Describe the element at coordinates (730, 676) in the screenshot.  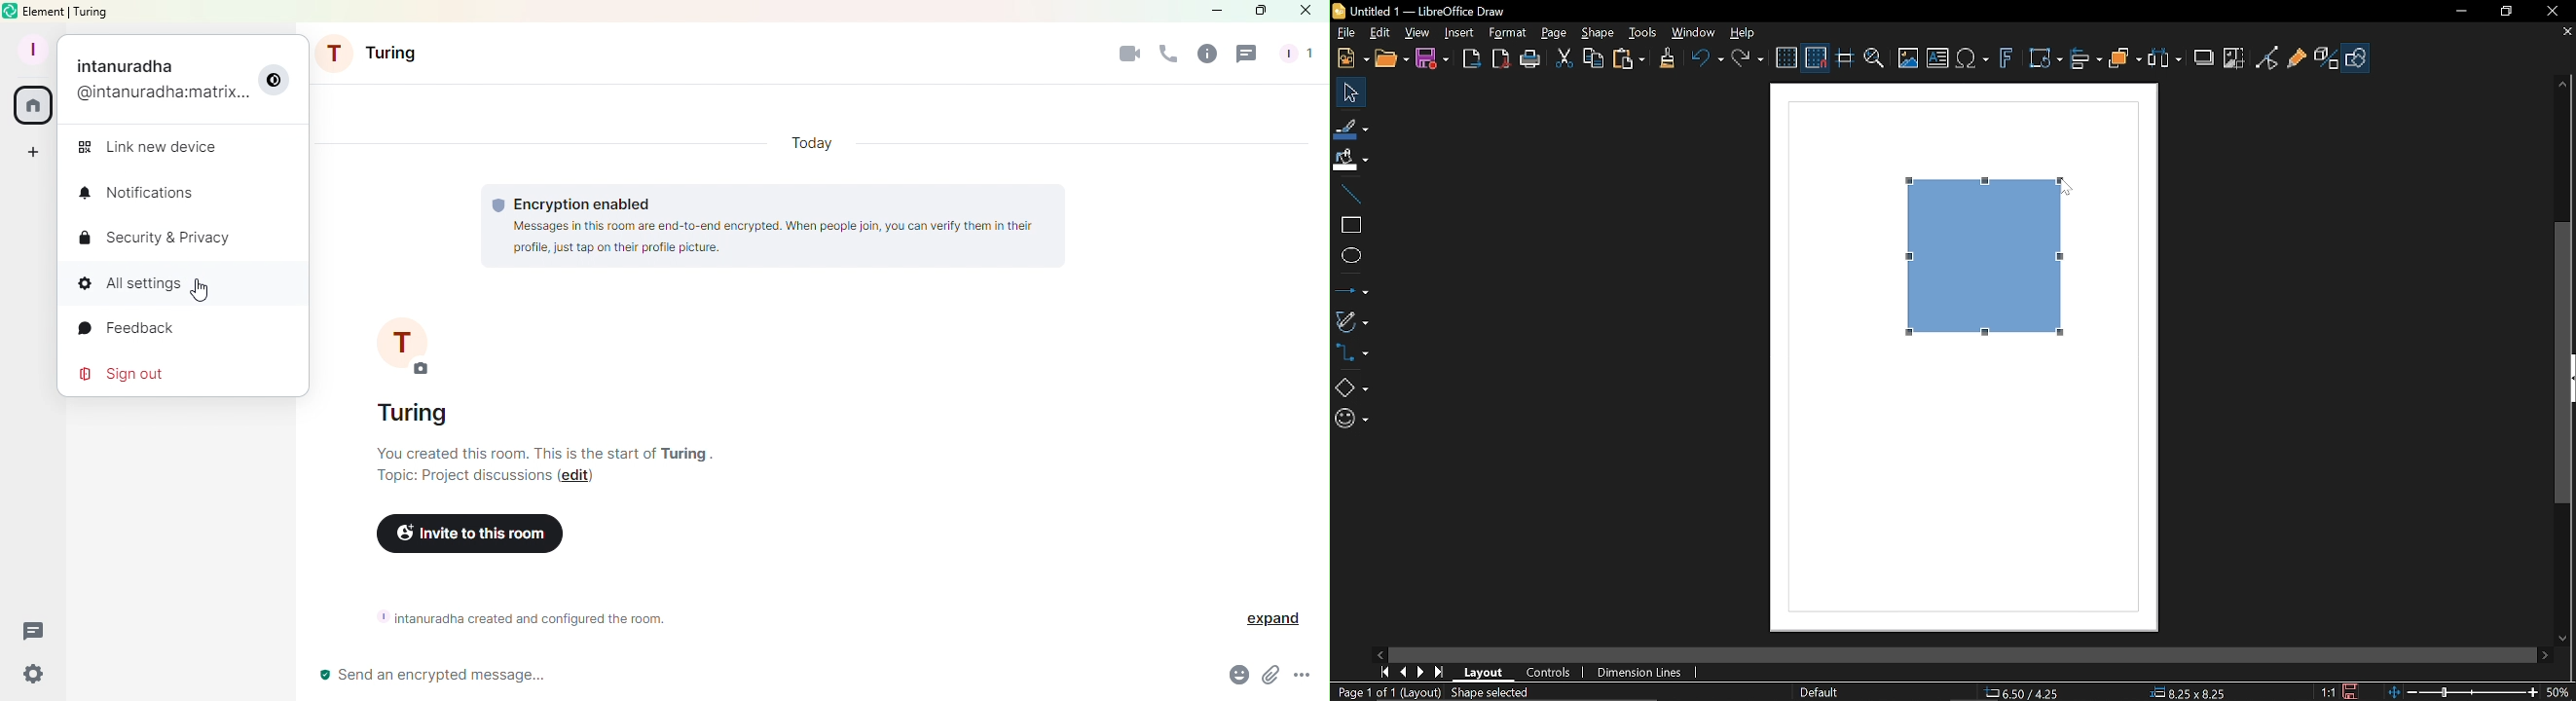
I see `Write messages` at that location.